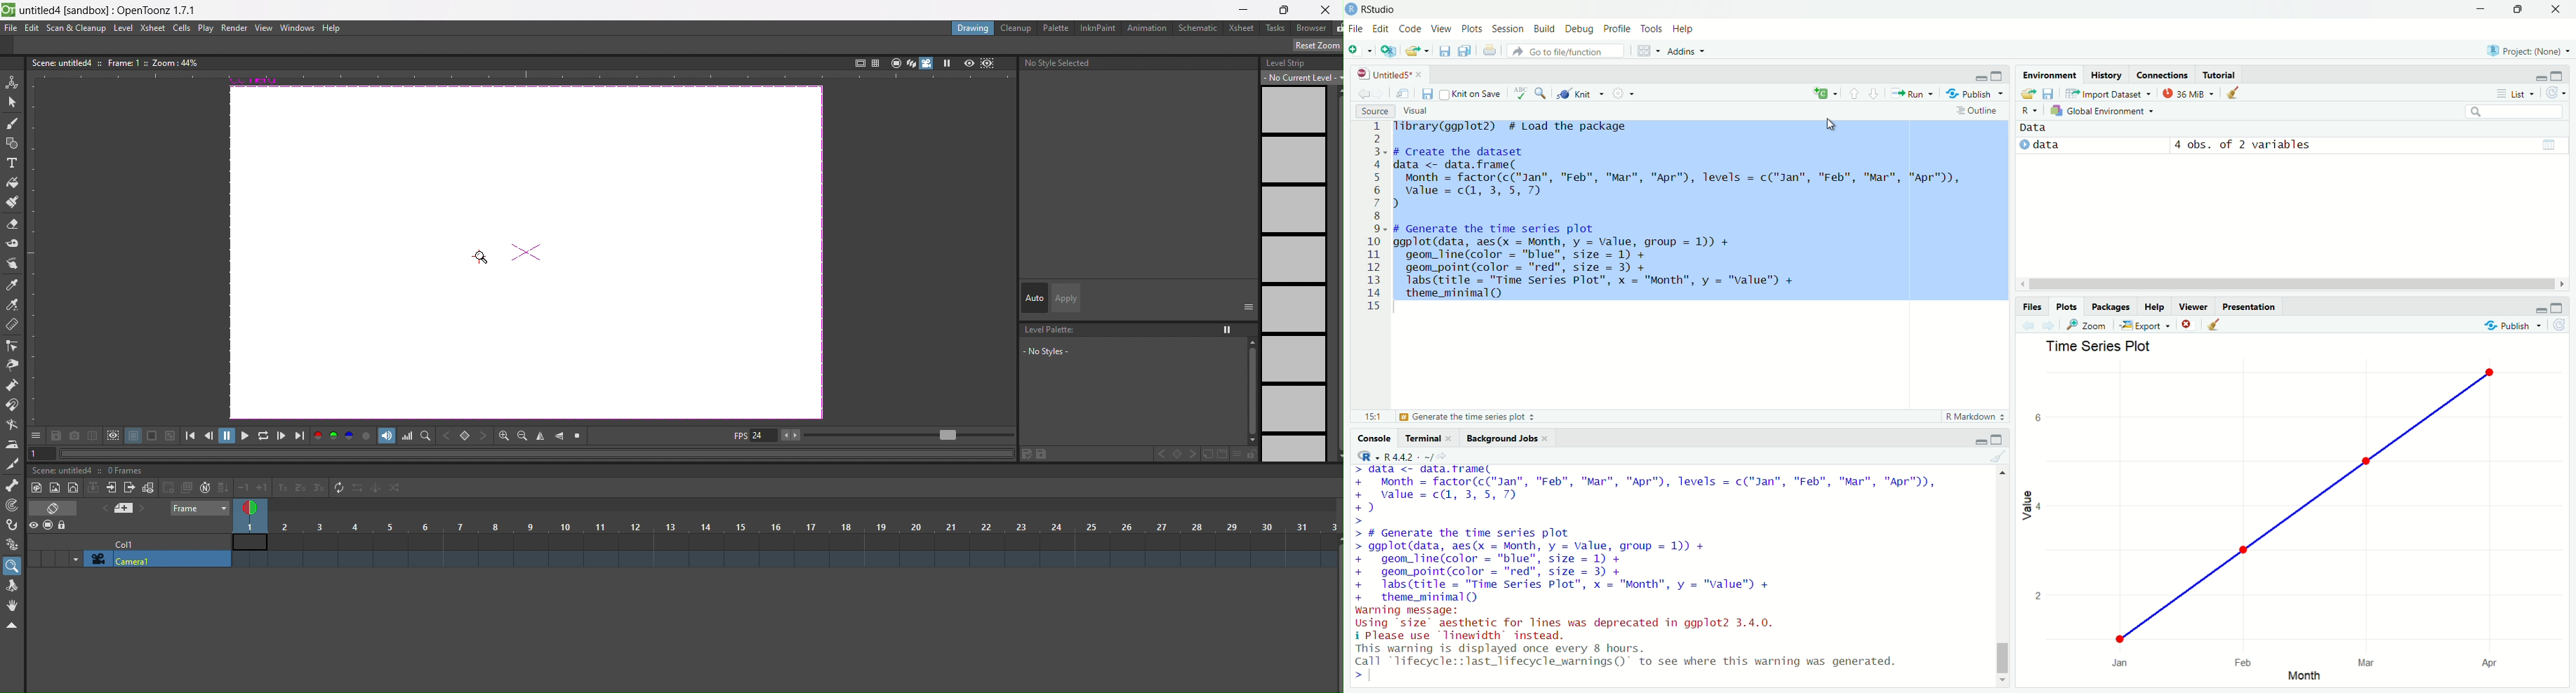 The height and width of the screenshot is (700, 2576). Describe the element at coordinates (2067, 306) in the screenshot. I see `plots` at that location.